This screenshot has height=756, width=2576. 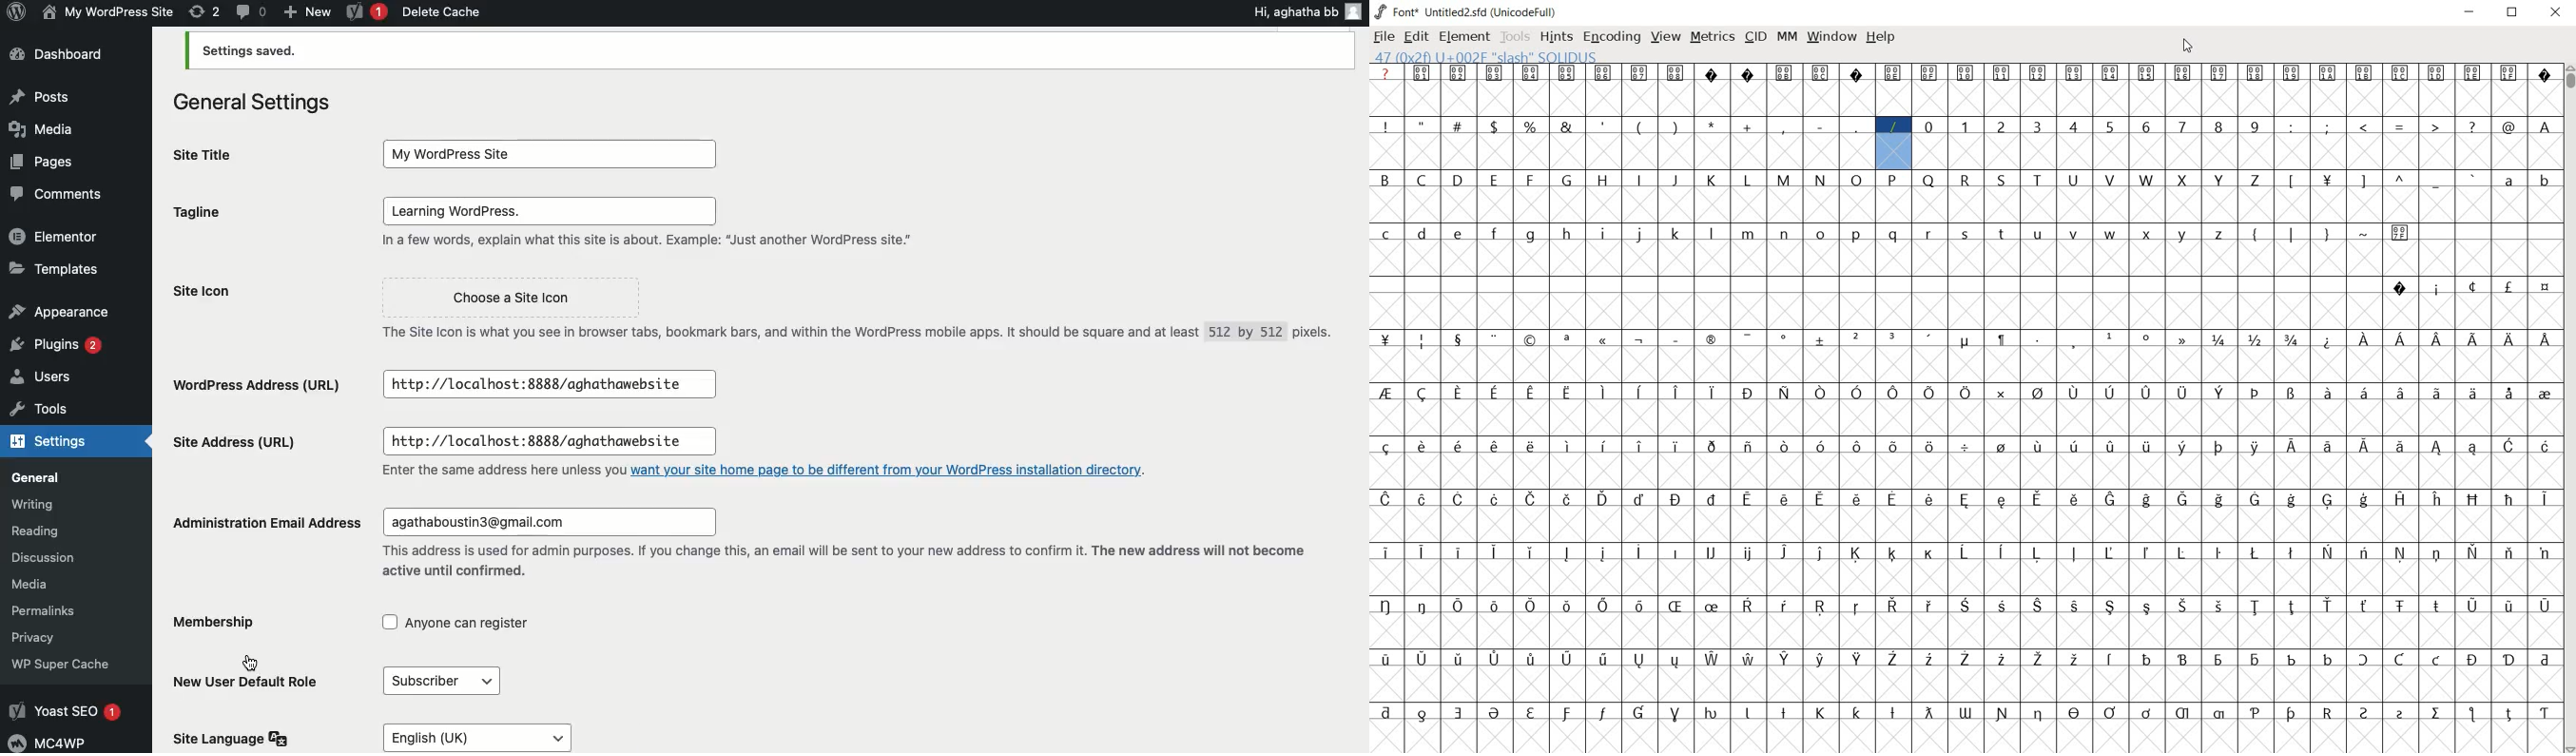 I want to click on glyph, so click(x=1747, y=605).